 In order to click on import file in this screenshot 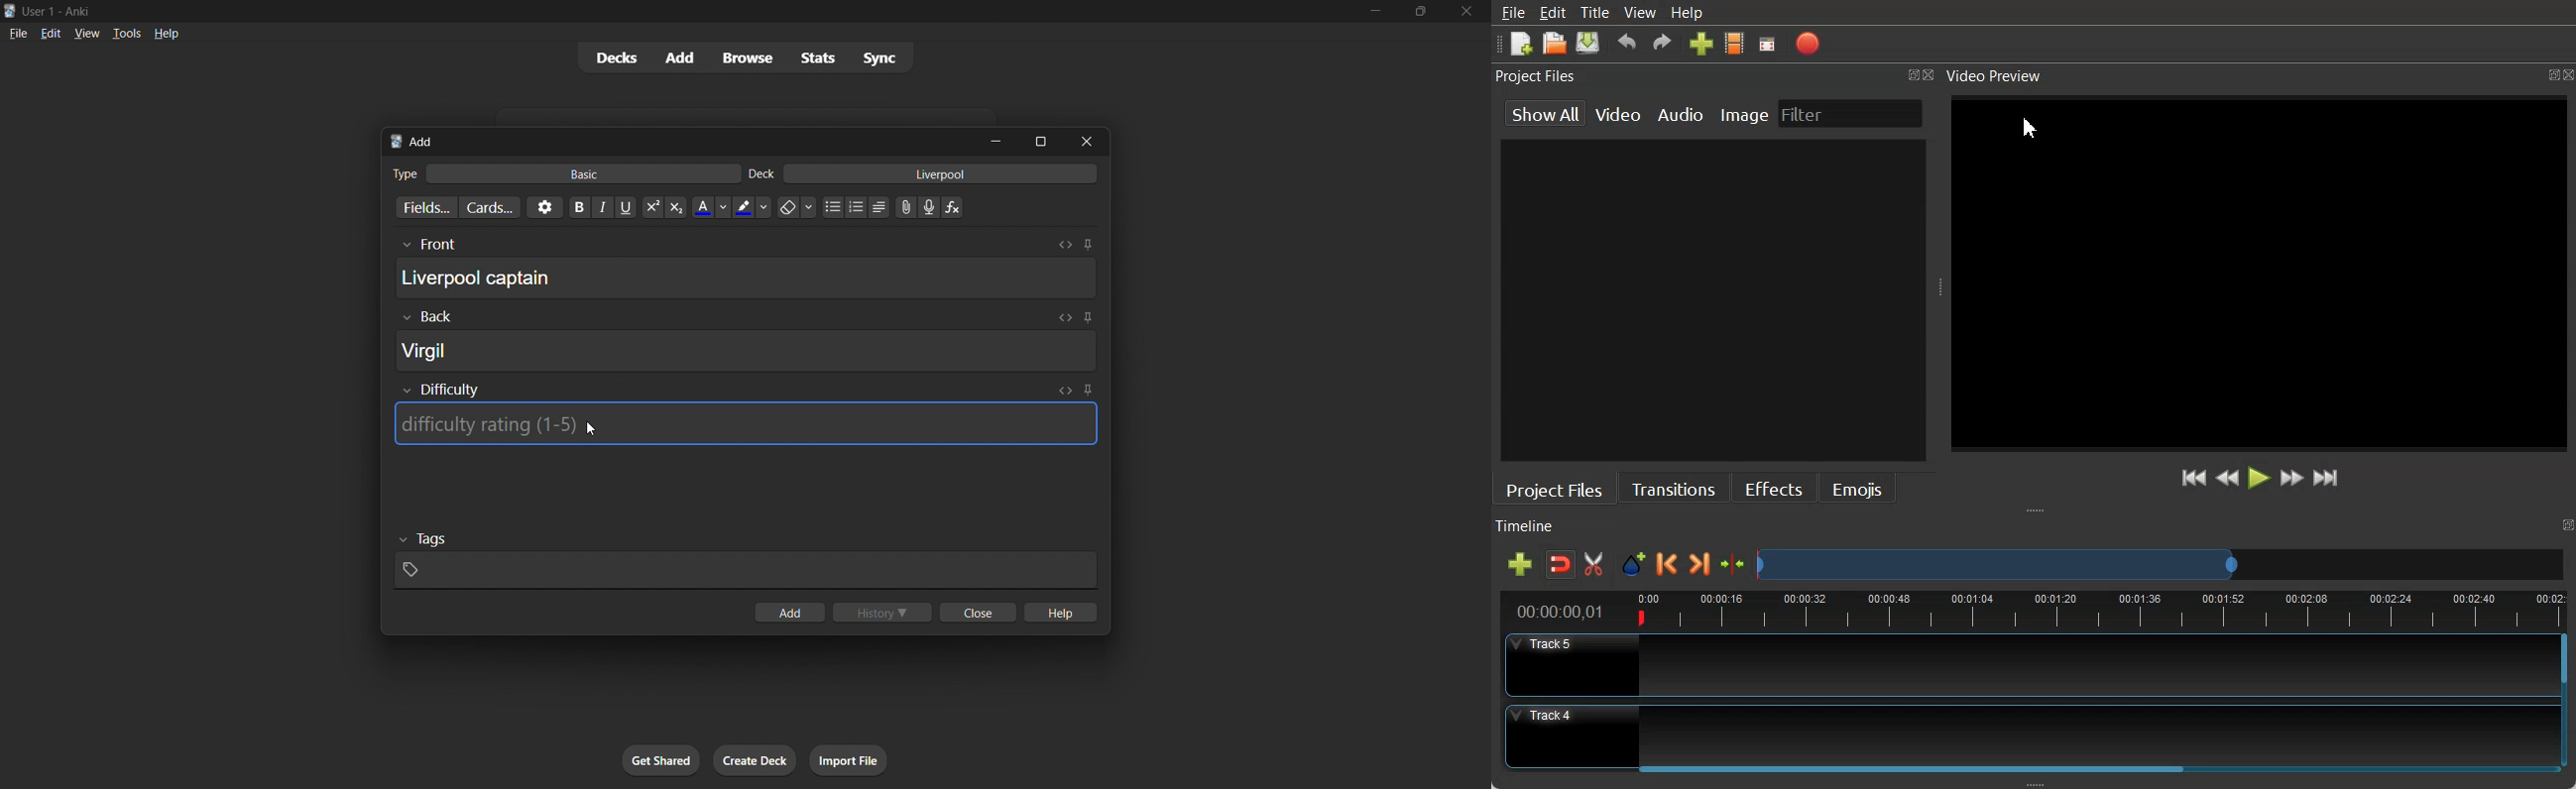, I will do `click(848, 760)`.